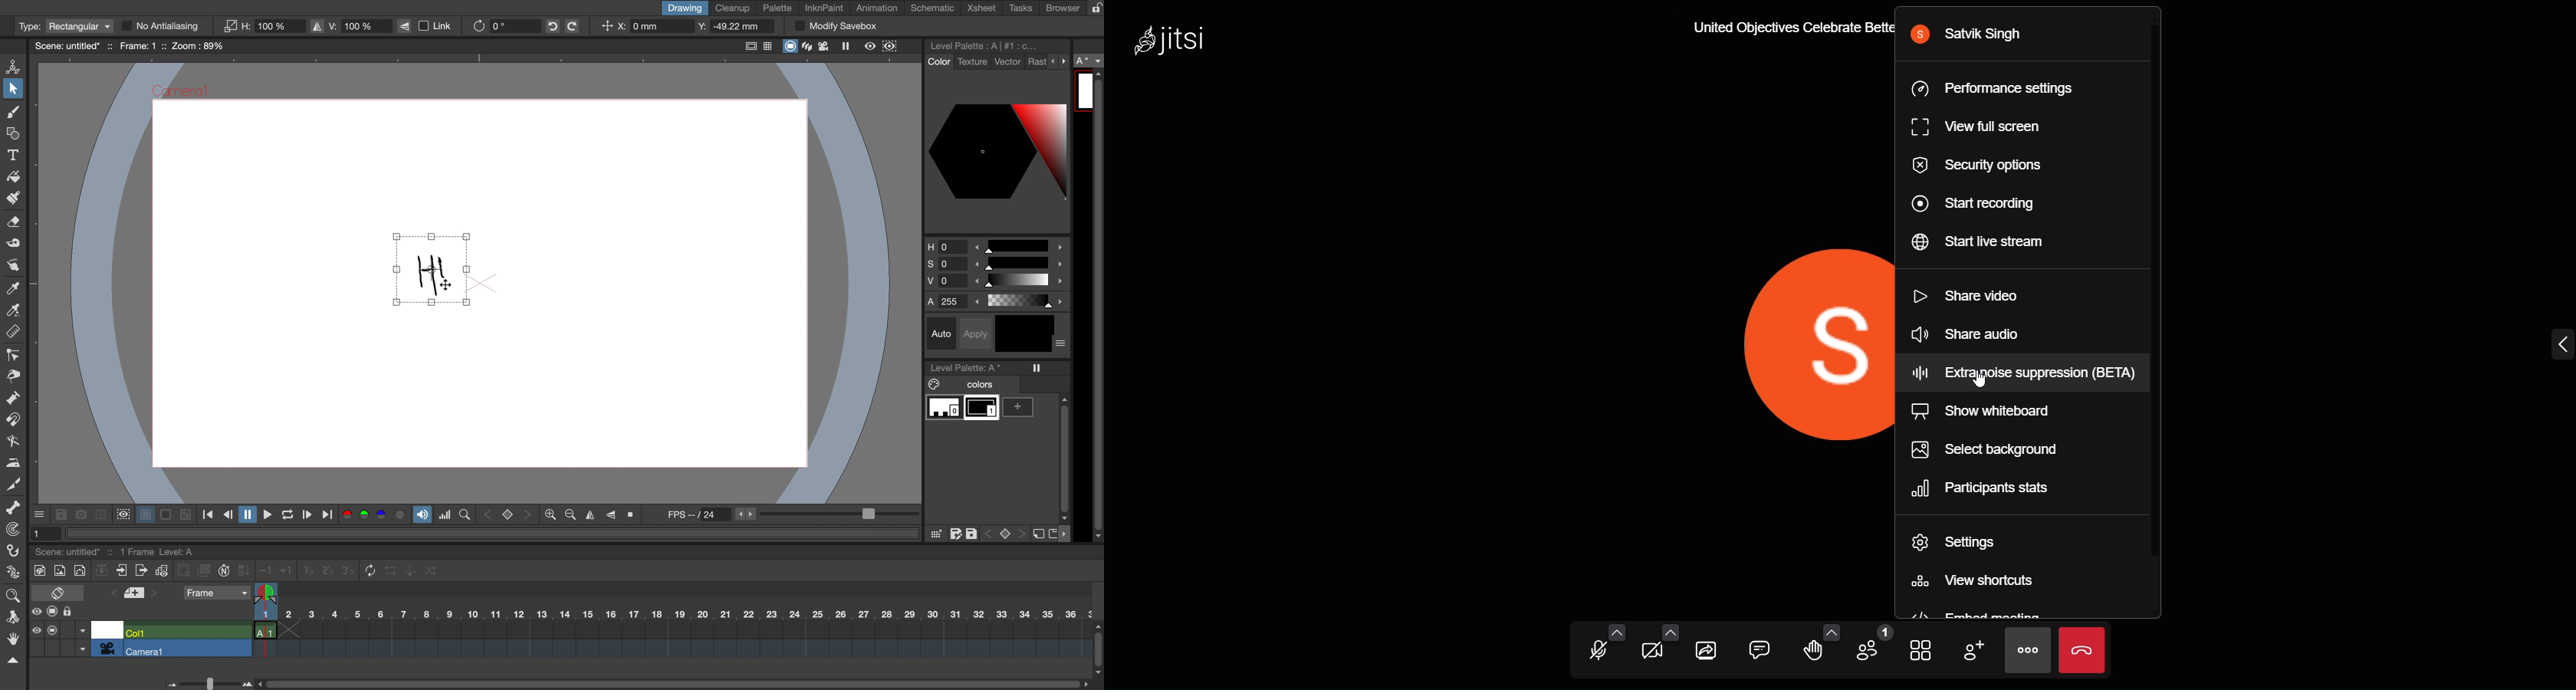 The image size is (2576, 700). What do you see at coordinates (1979, 334) in the screenshot?
I see `share audio` at bounding box center [1979, 334].